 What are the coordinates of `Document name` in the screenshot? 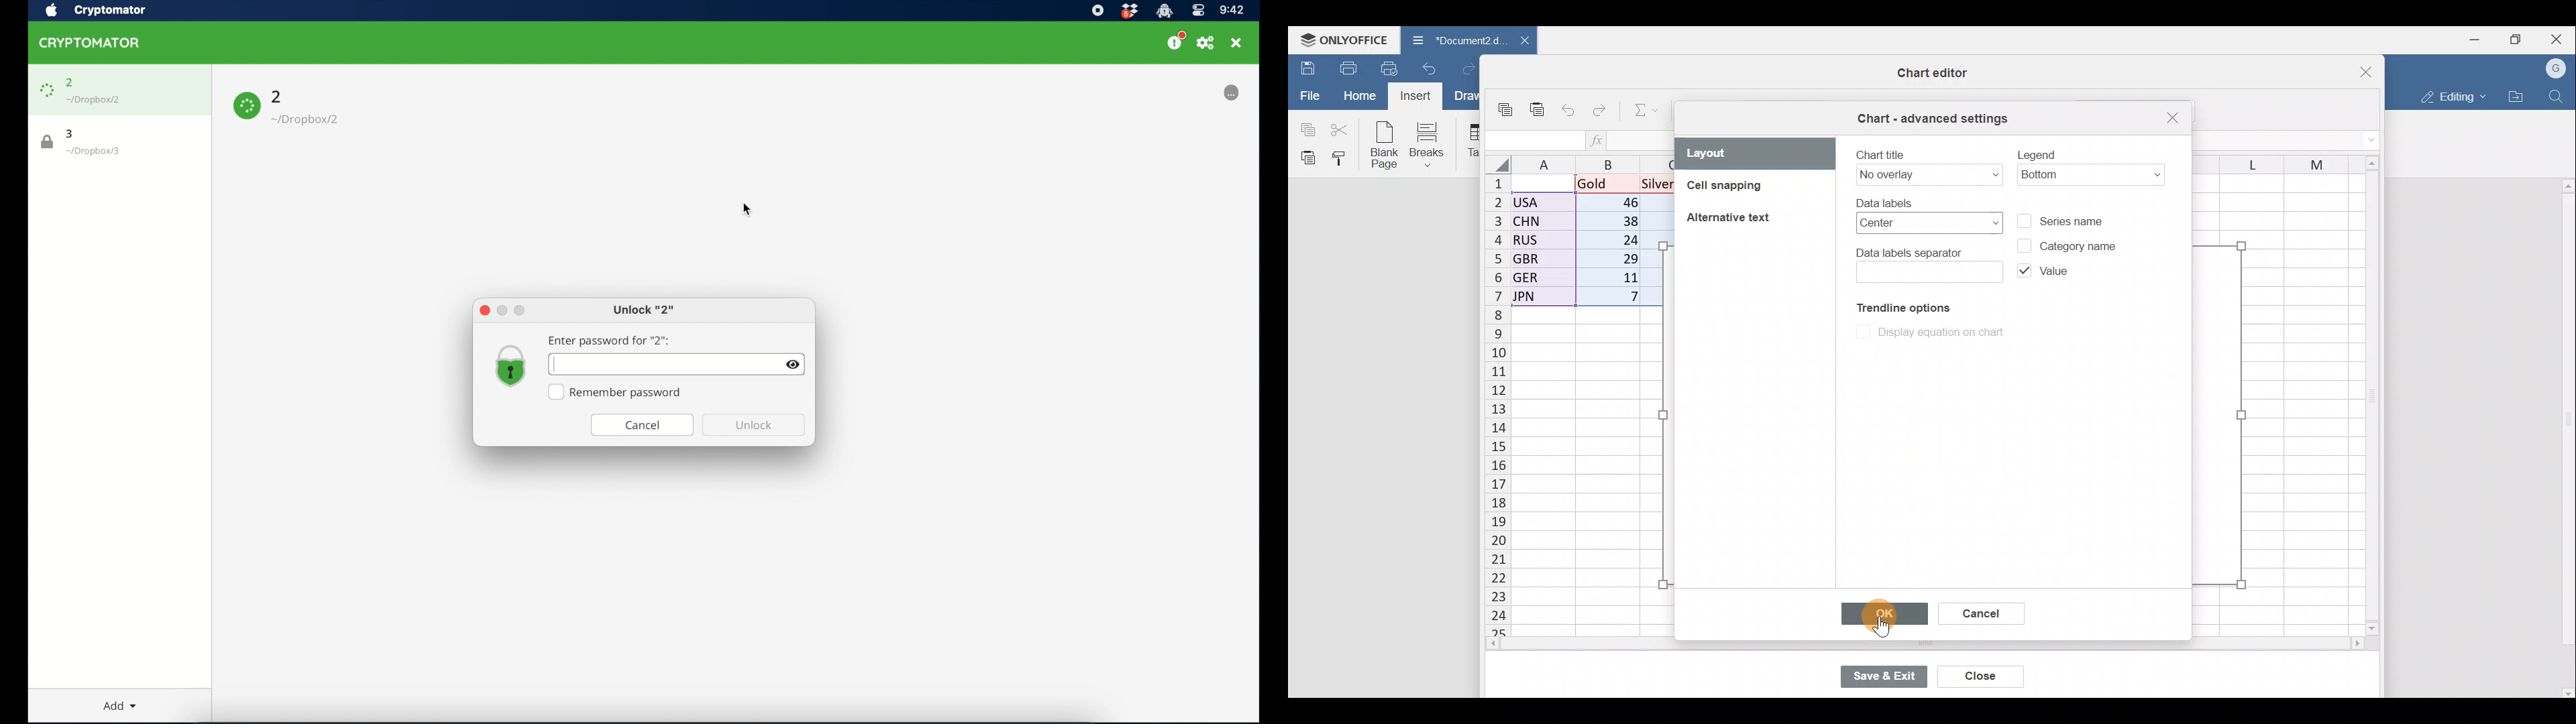 It's located at (1454, 42).